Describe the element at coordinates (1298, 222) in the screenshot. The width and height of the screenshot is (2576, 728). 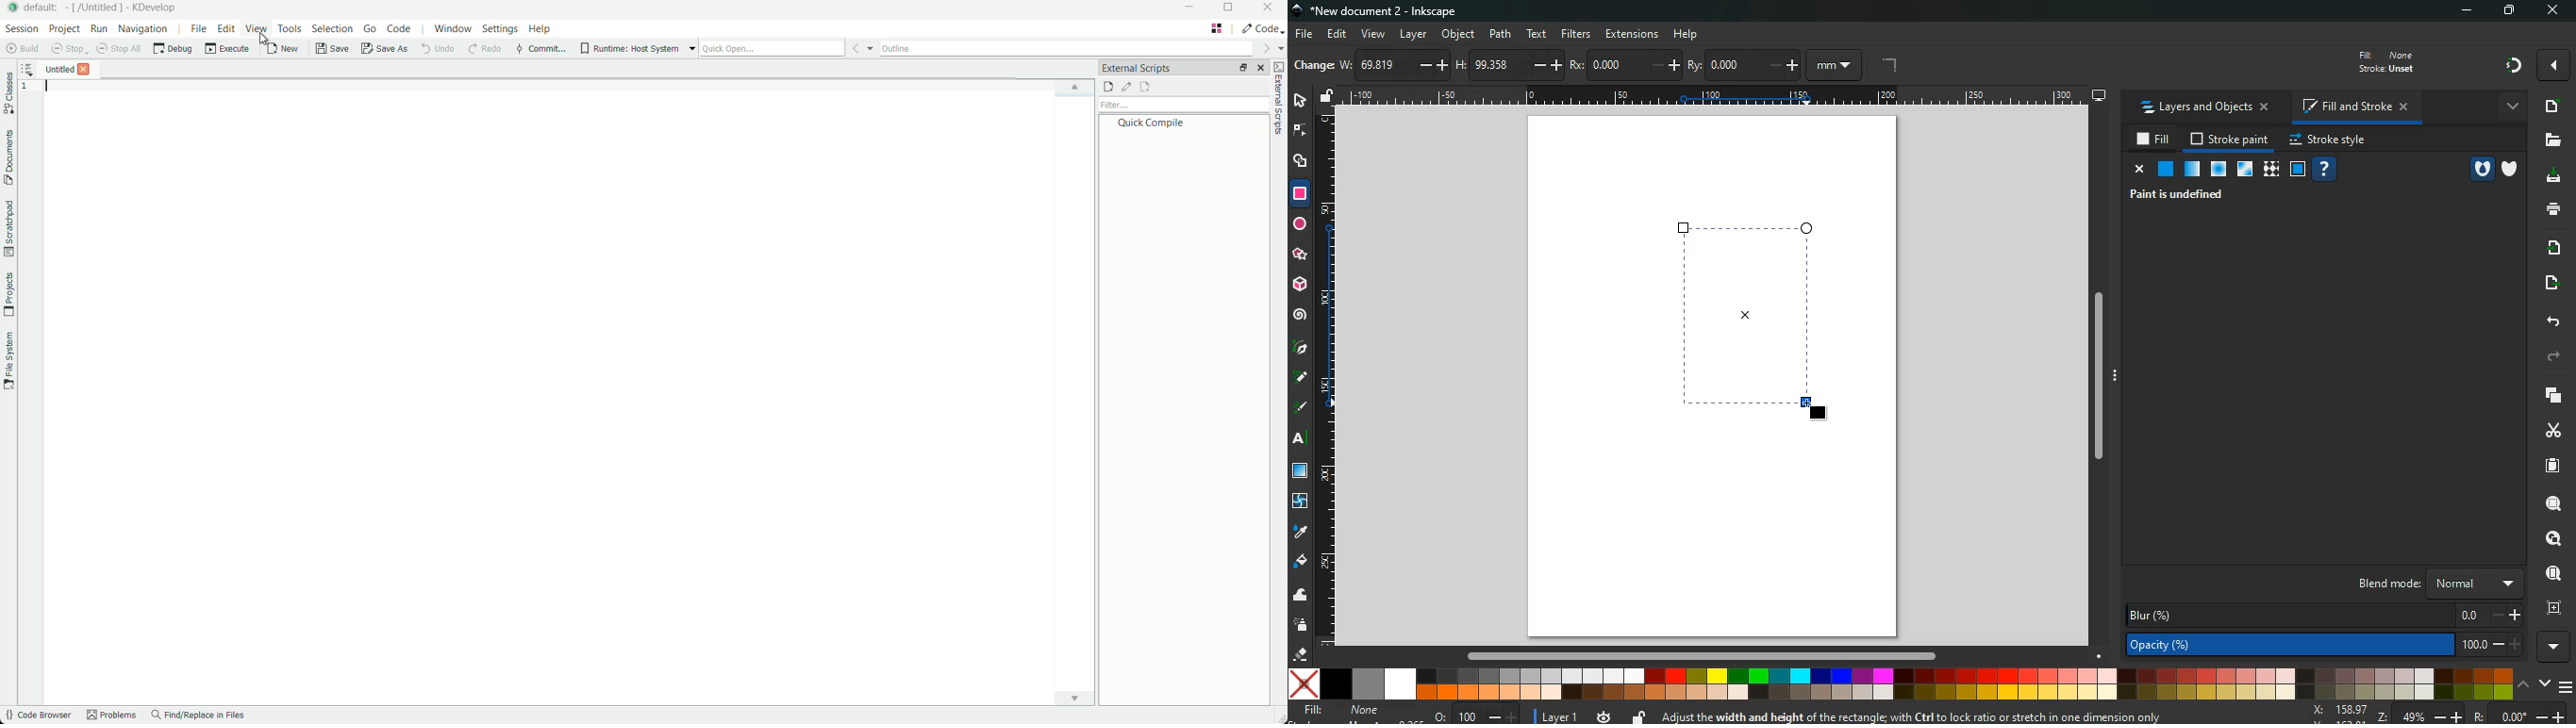
I see `ellipse` at that location.